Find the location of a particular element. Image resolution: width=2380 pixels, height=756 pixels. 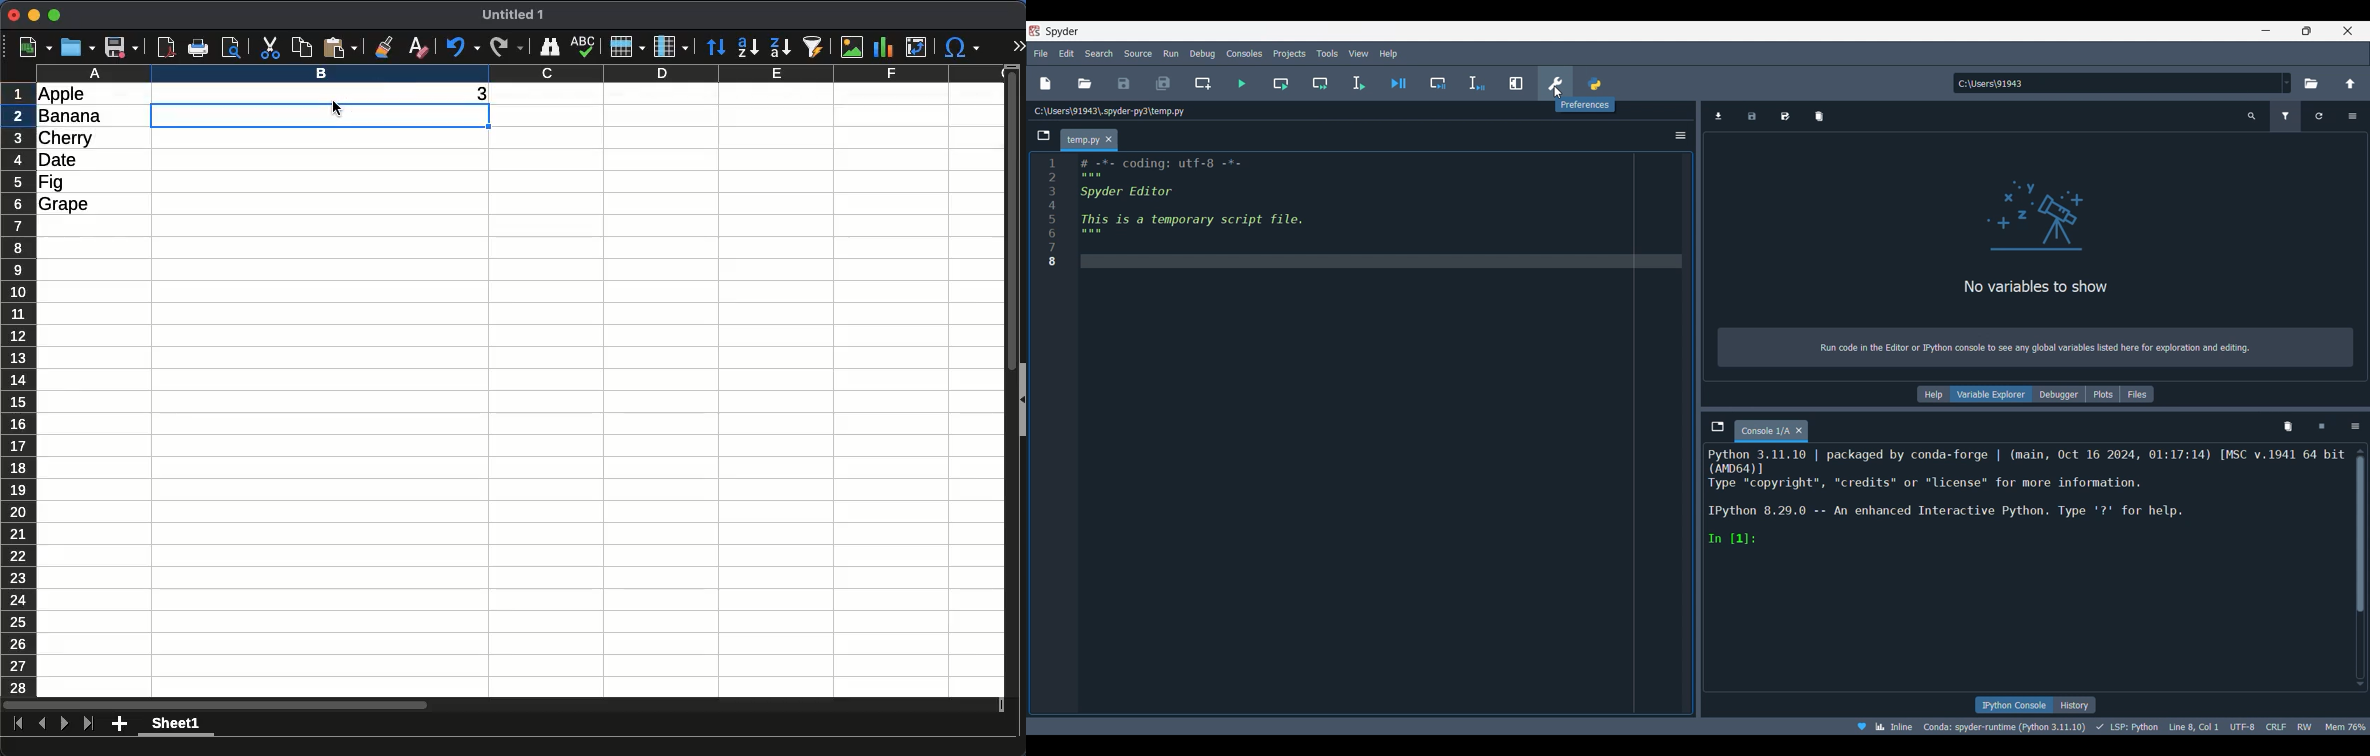

File menu is located at coordinates (1041, 54).